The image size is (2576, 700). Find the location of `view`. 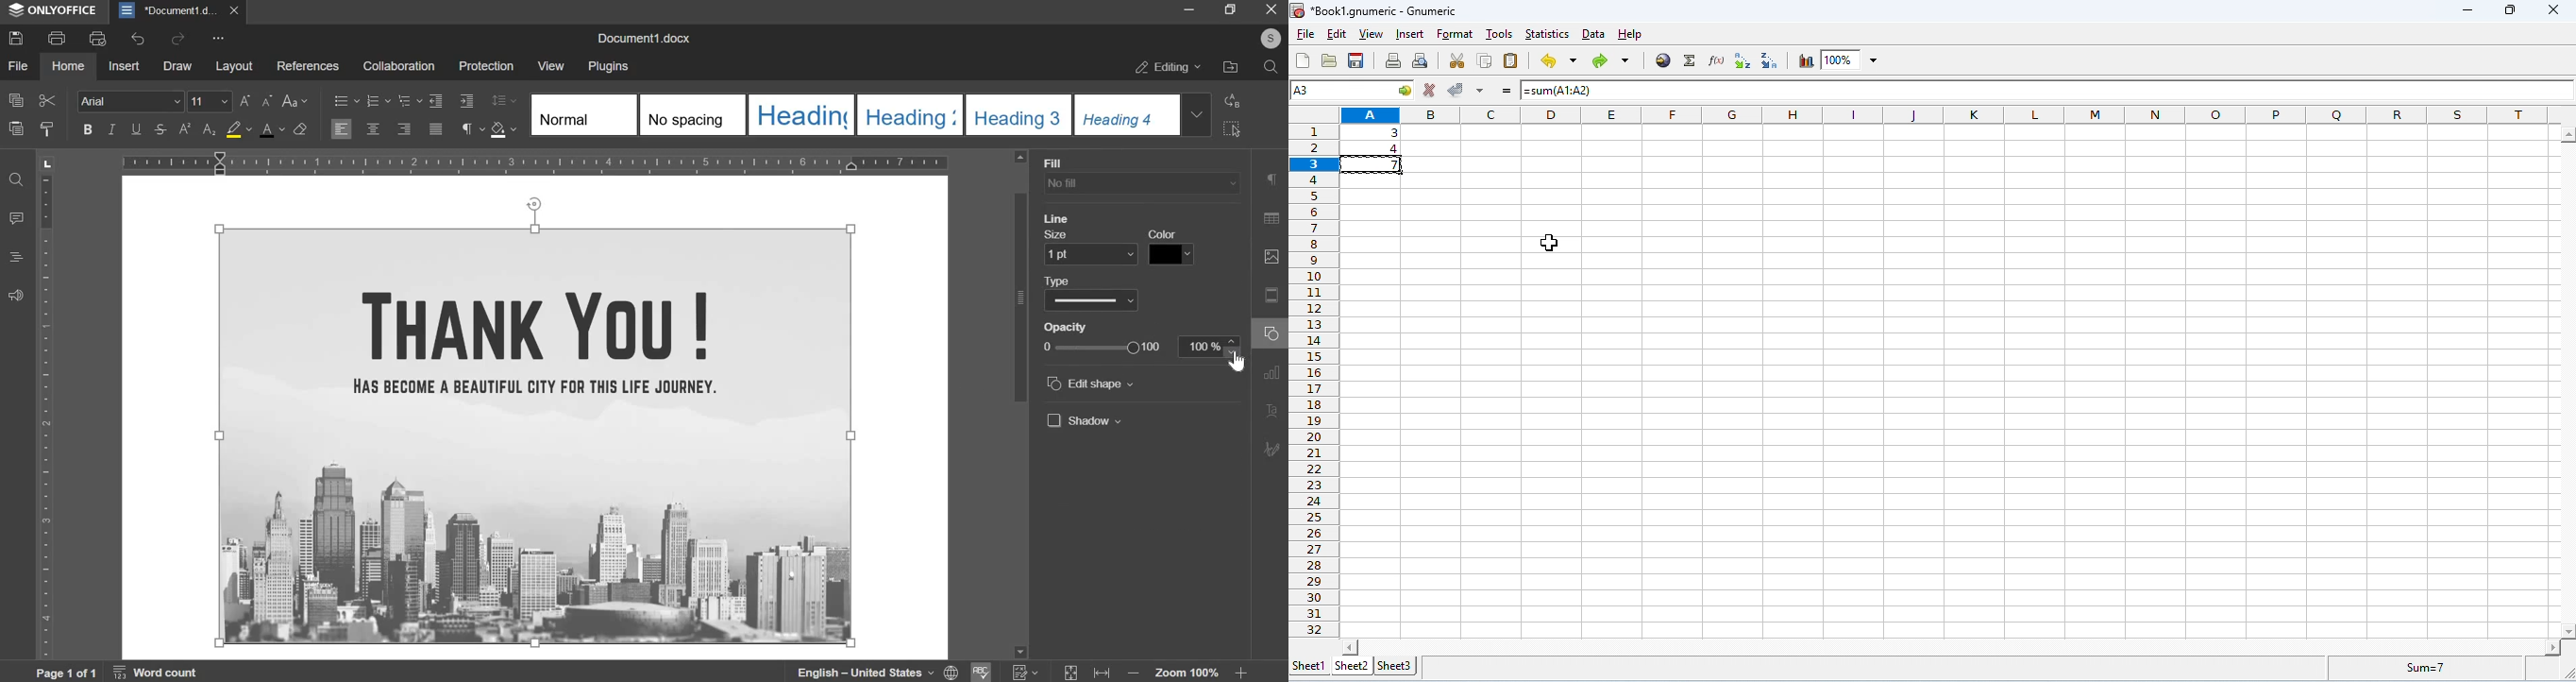

view is located at coordinates (1372, 35).